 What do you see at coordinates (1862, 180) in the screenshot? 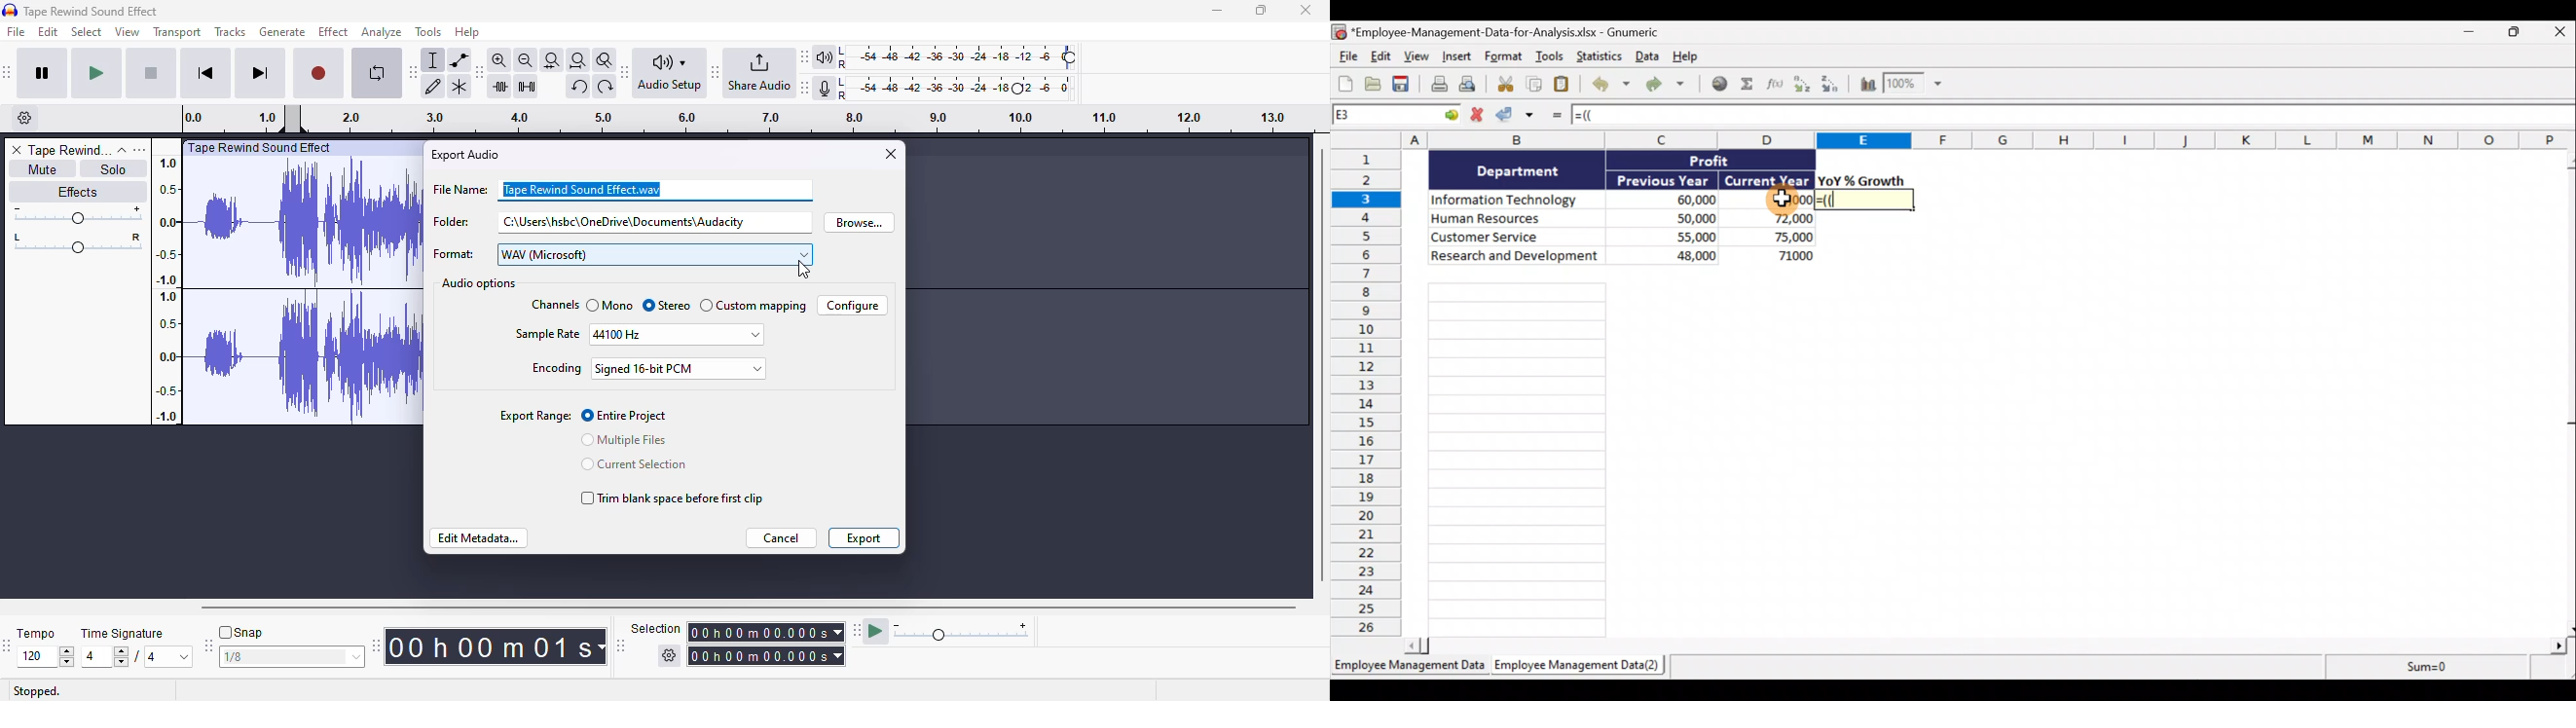
I see `YoY% Growth` at bounding box center [1862, 180].